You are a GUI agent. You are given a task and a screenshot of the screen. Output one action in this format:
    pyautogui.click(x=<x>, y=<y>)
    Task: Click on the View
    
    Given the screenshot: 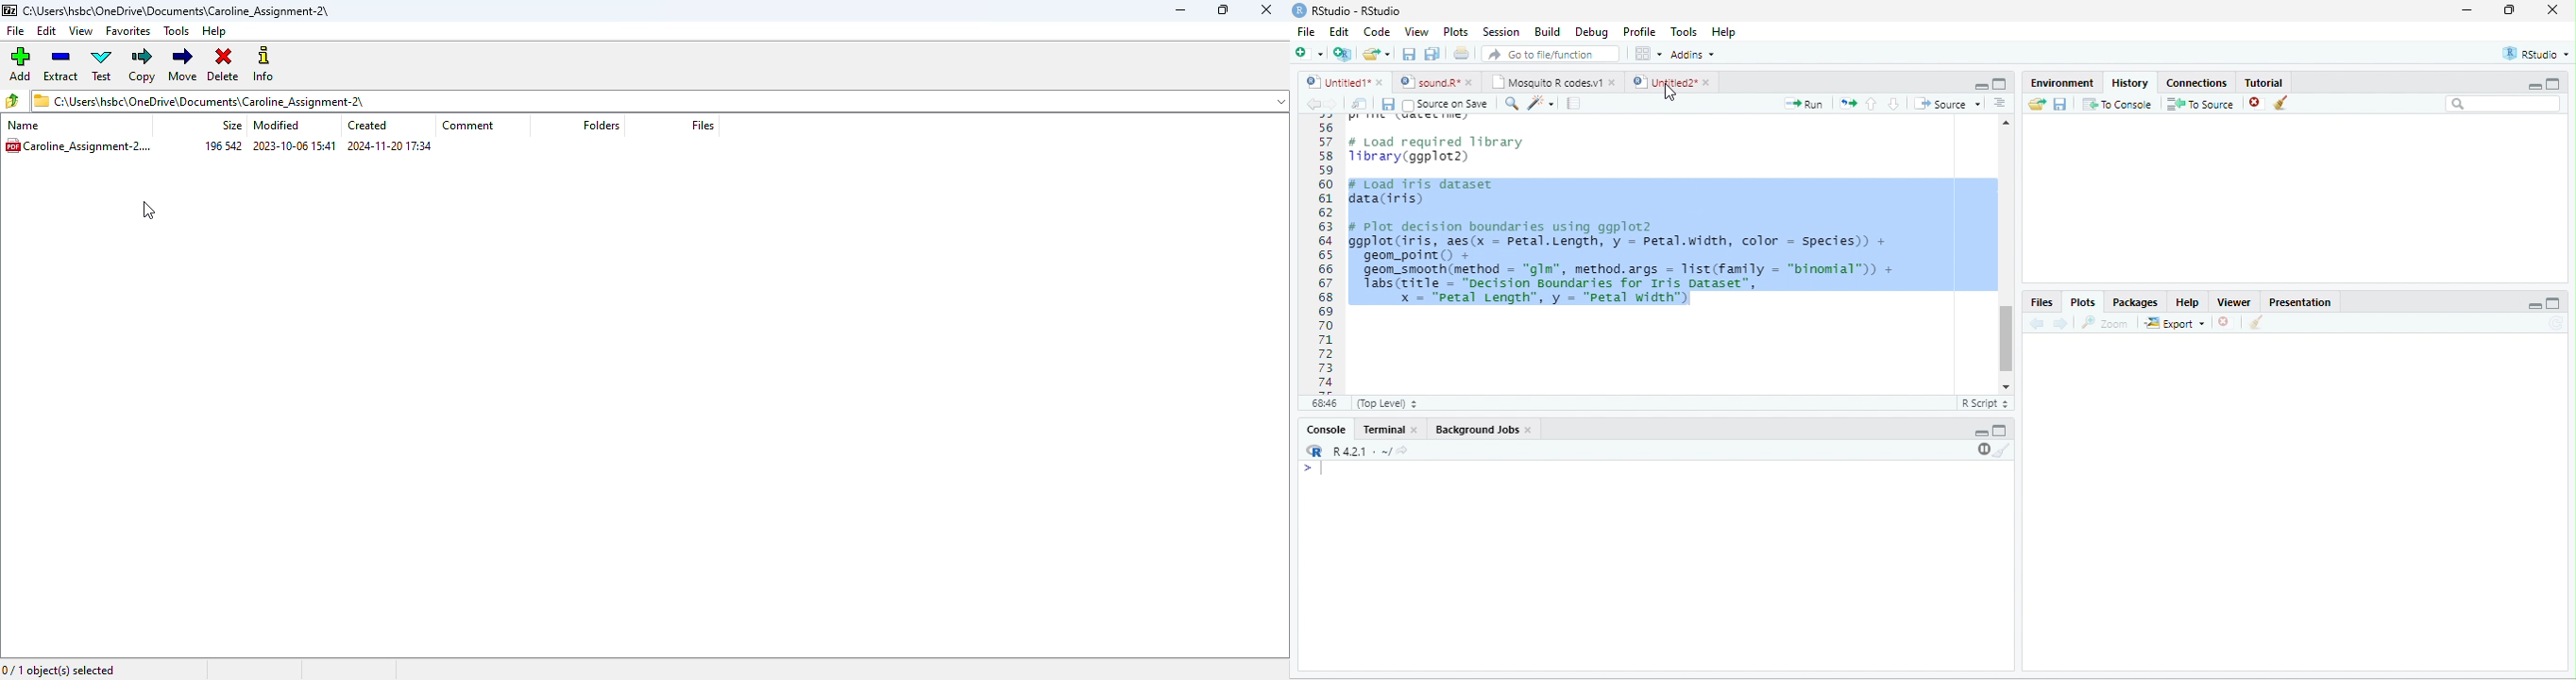 What is the action you would take?
    pyautogui.click(x=1416, y=32)
    